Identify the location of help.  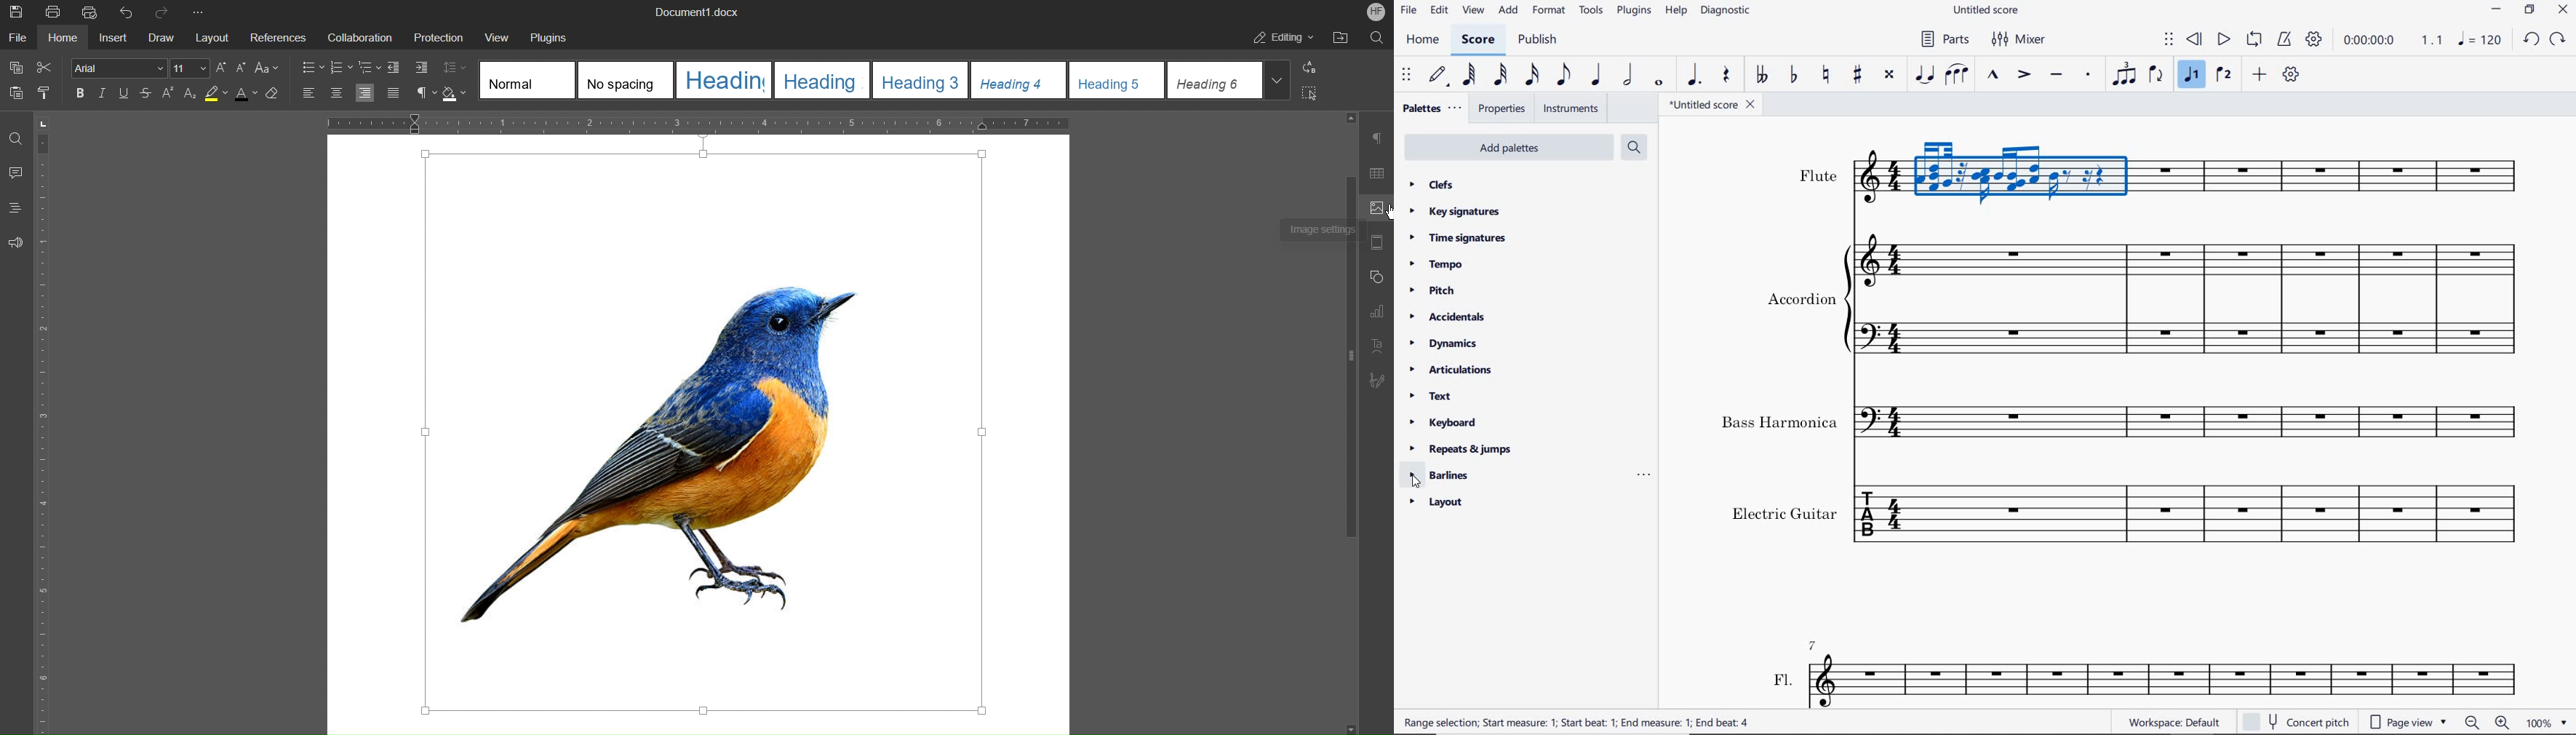
(1675, 11).